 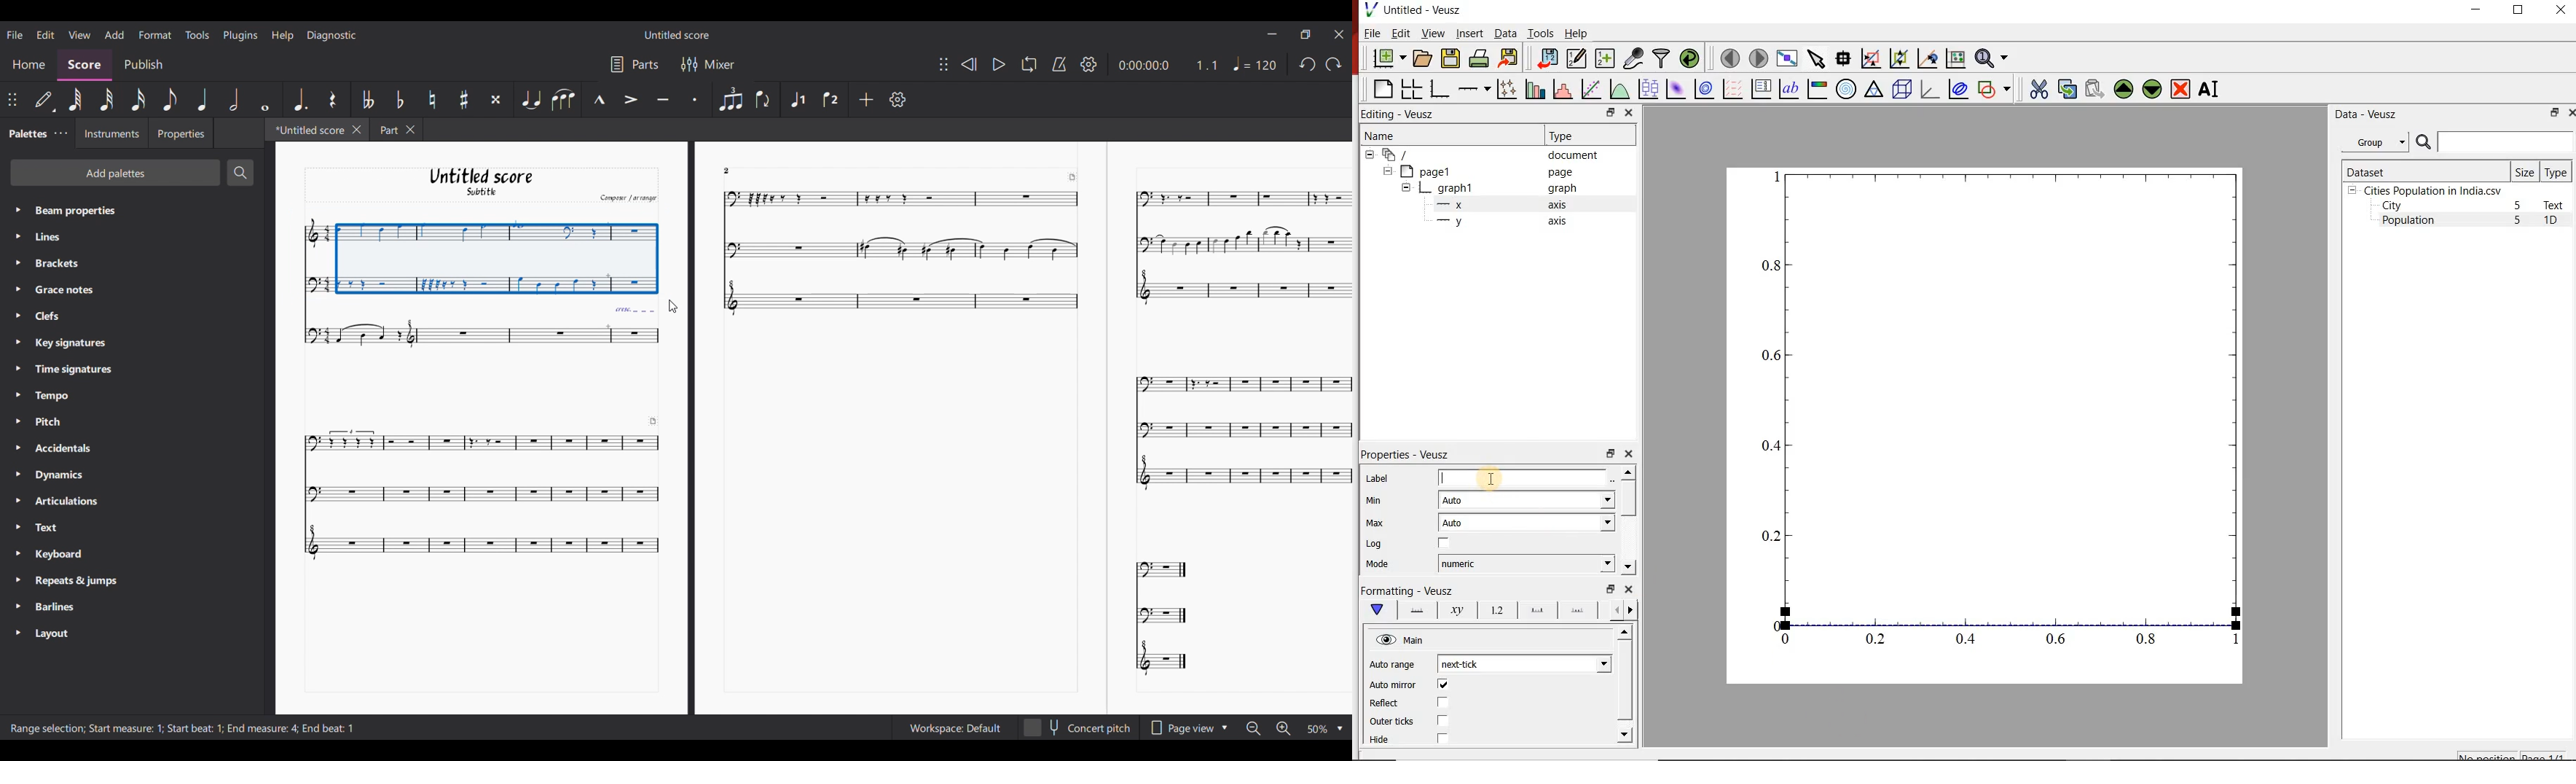 I want to click on move to the previous page, so click(x=1728, y=57).